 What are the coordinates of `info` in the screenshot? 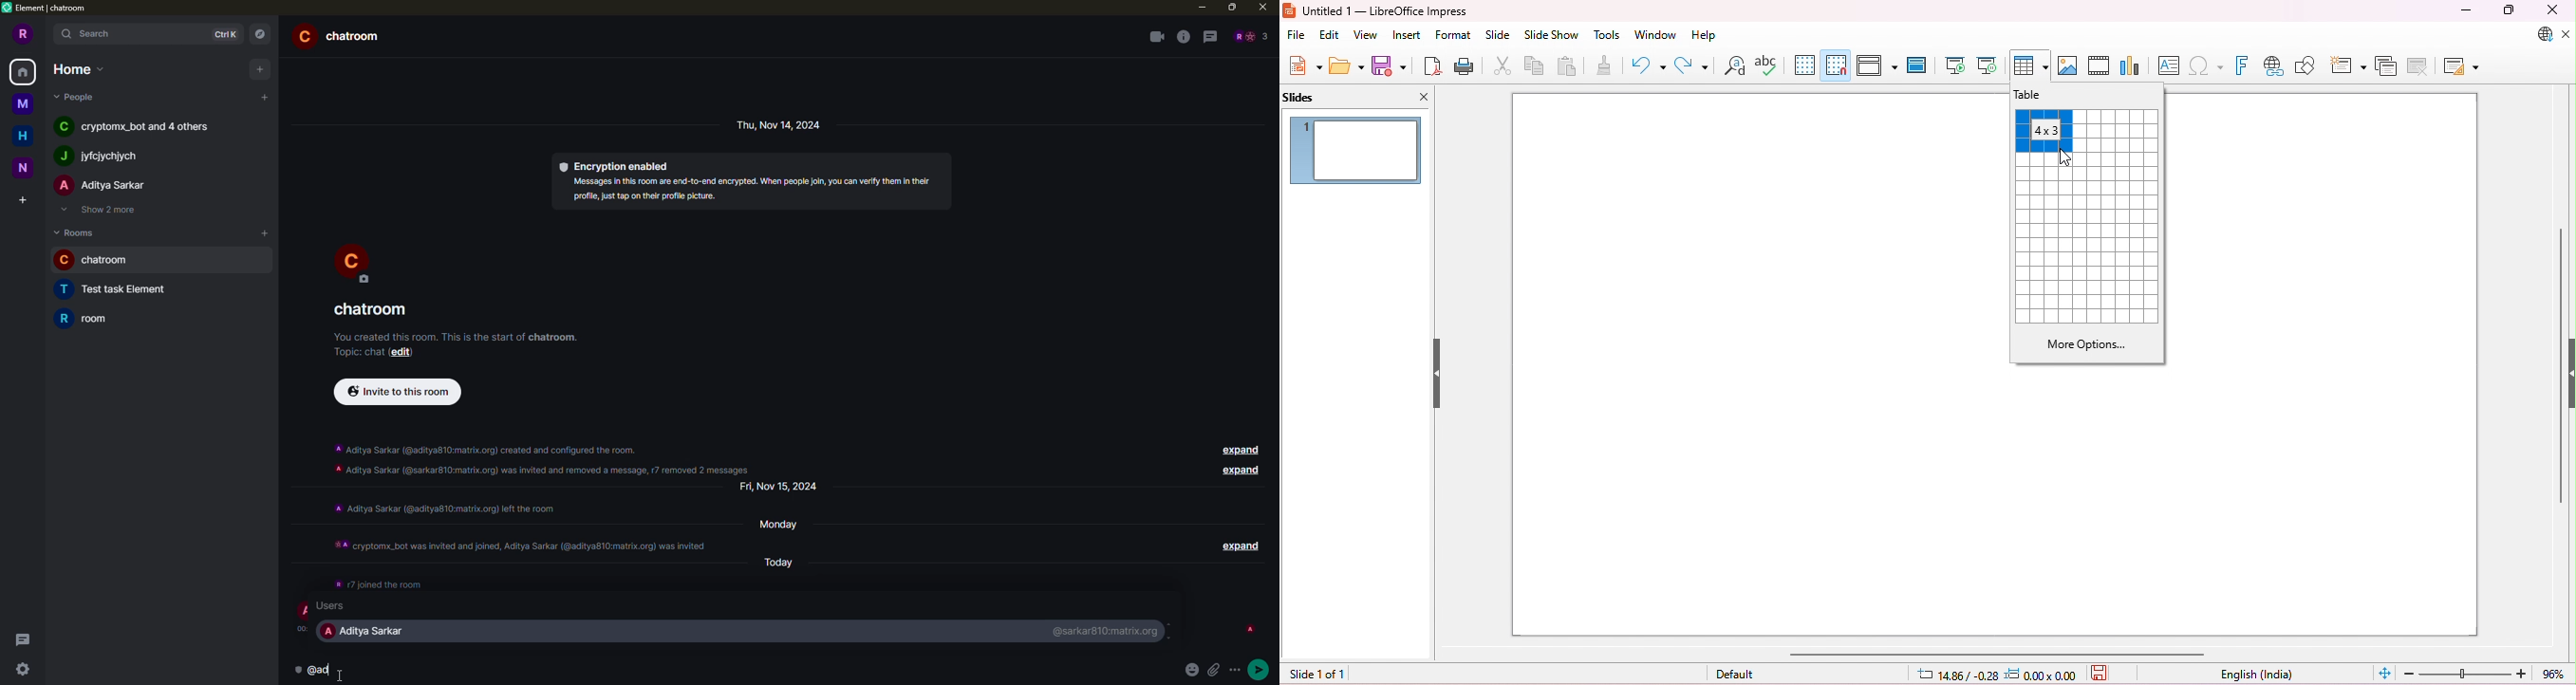 It's located at (379, 582).